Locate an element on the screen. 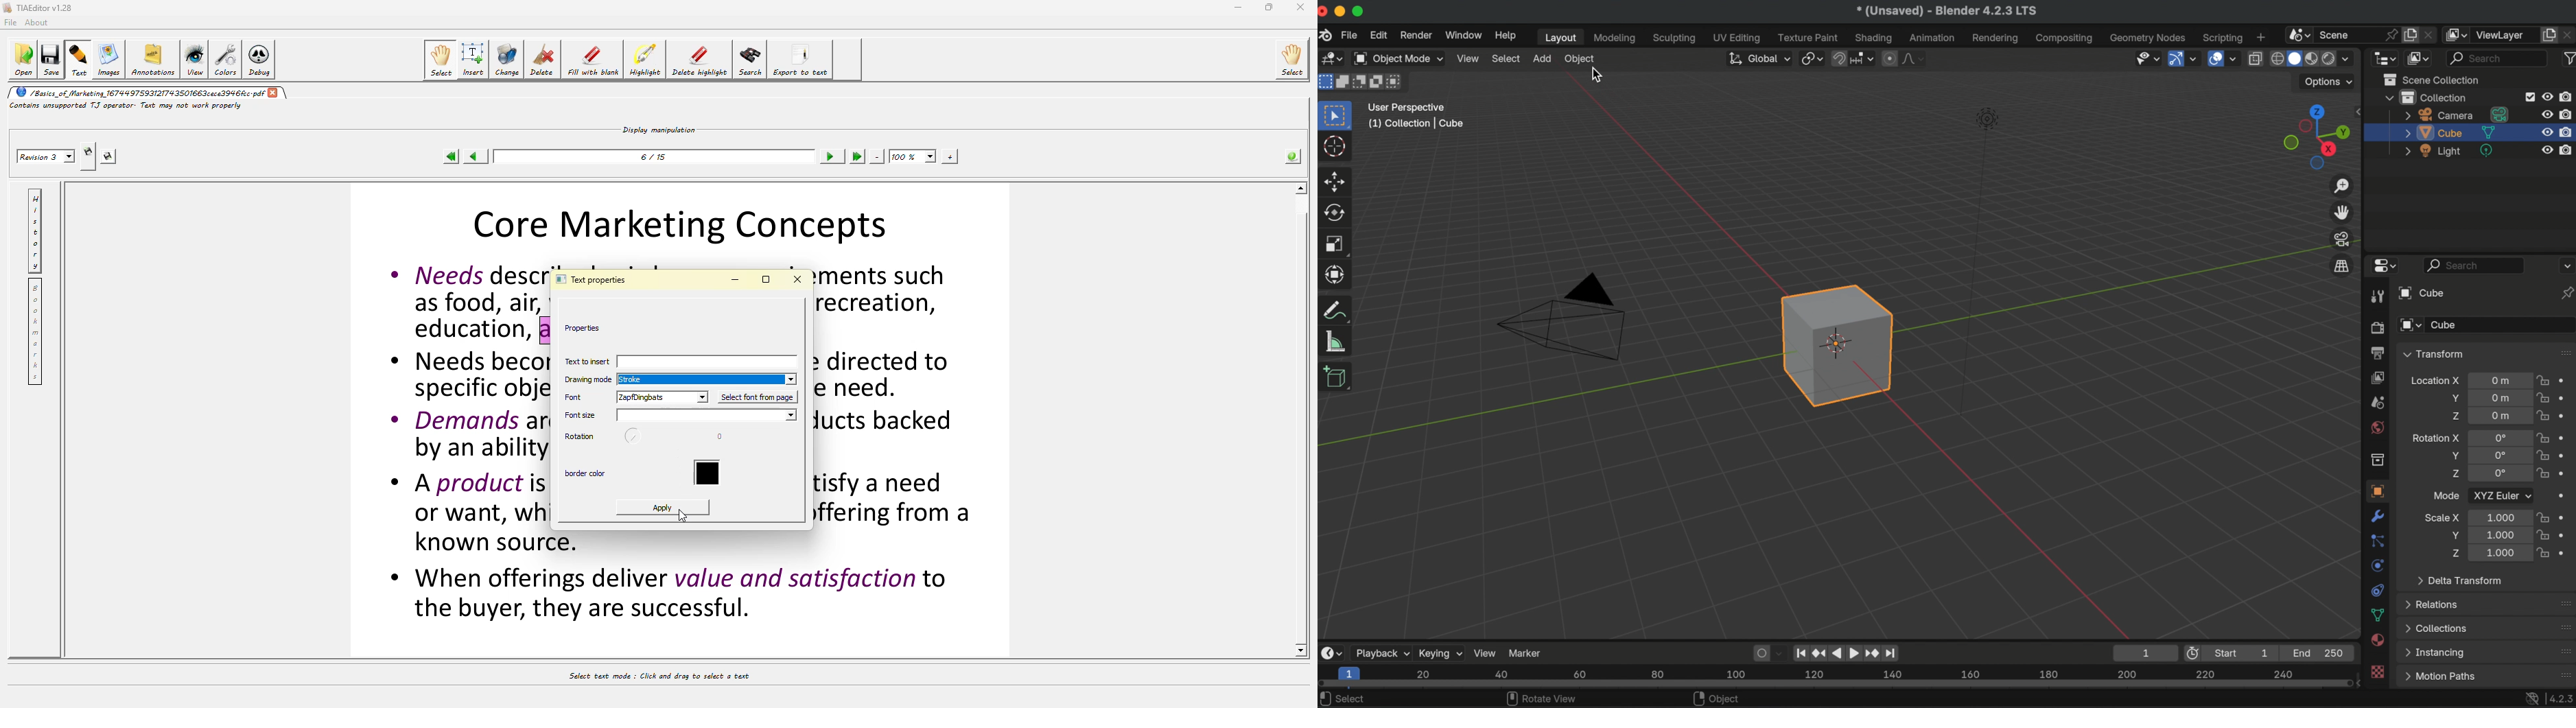 This screenshot has width=2576, height=728. rotation Z is located at coordinates (2455, 475).